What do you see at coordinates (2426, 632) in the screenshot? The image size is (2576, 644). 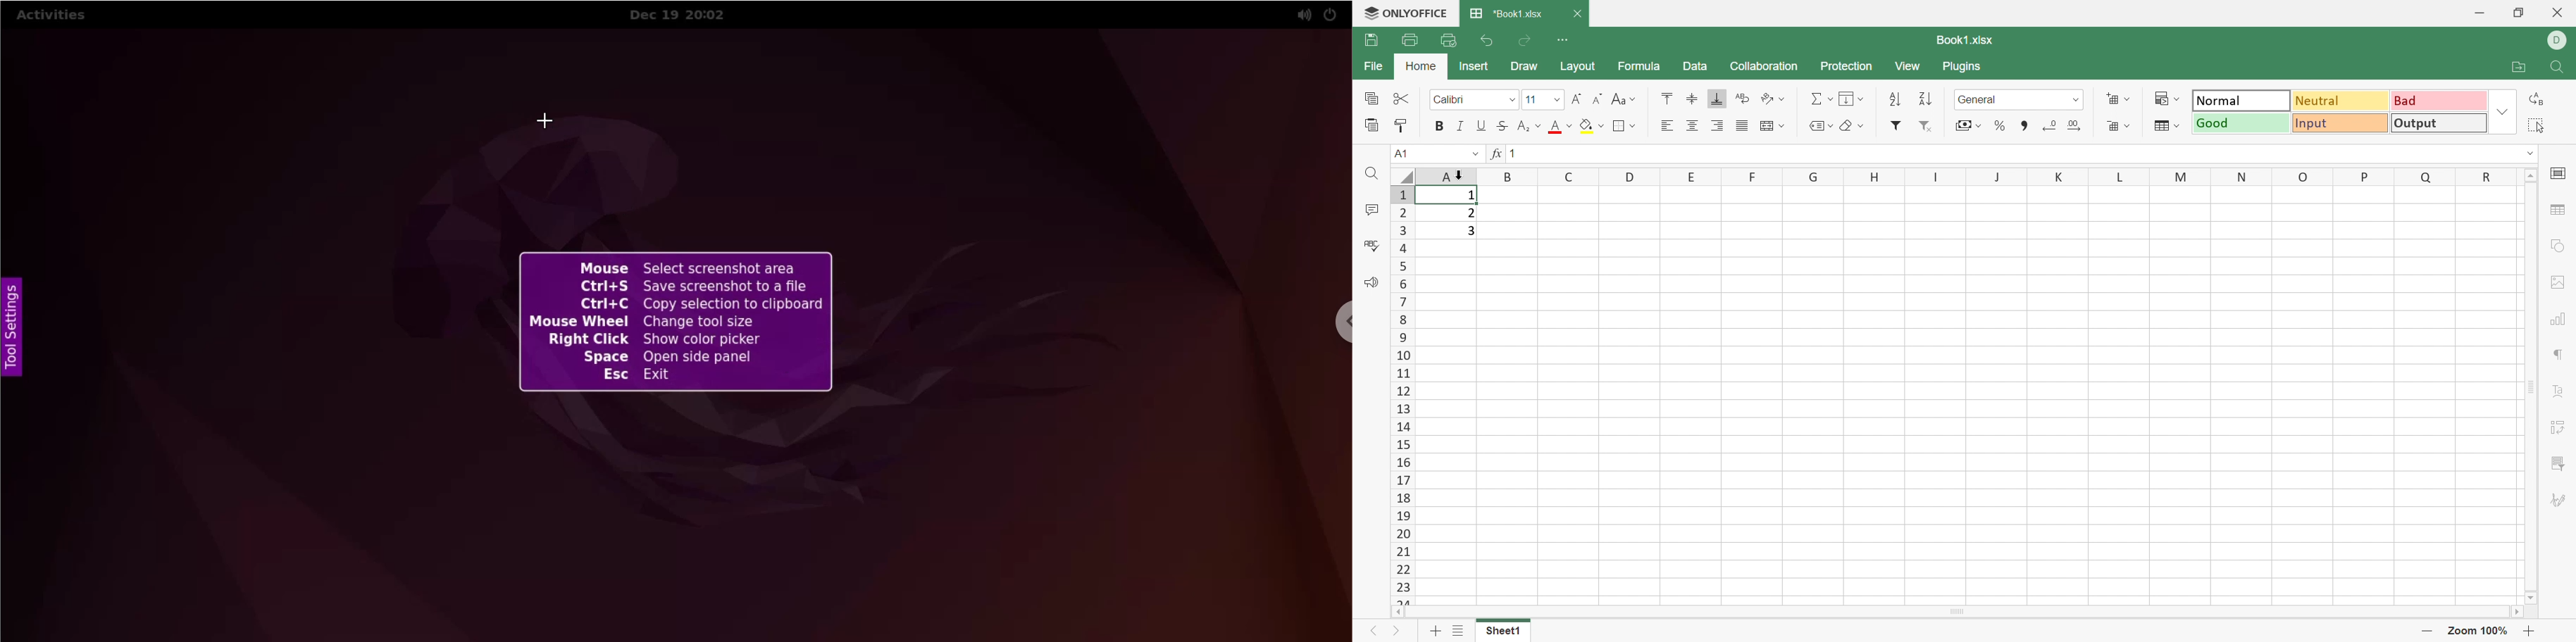 I see `Zoom in` at bounding box center [2426, 632].